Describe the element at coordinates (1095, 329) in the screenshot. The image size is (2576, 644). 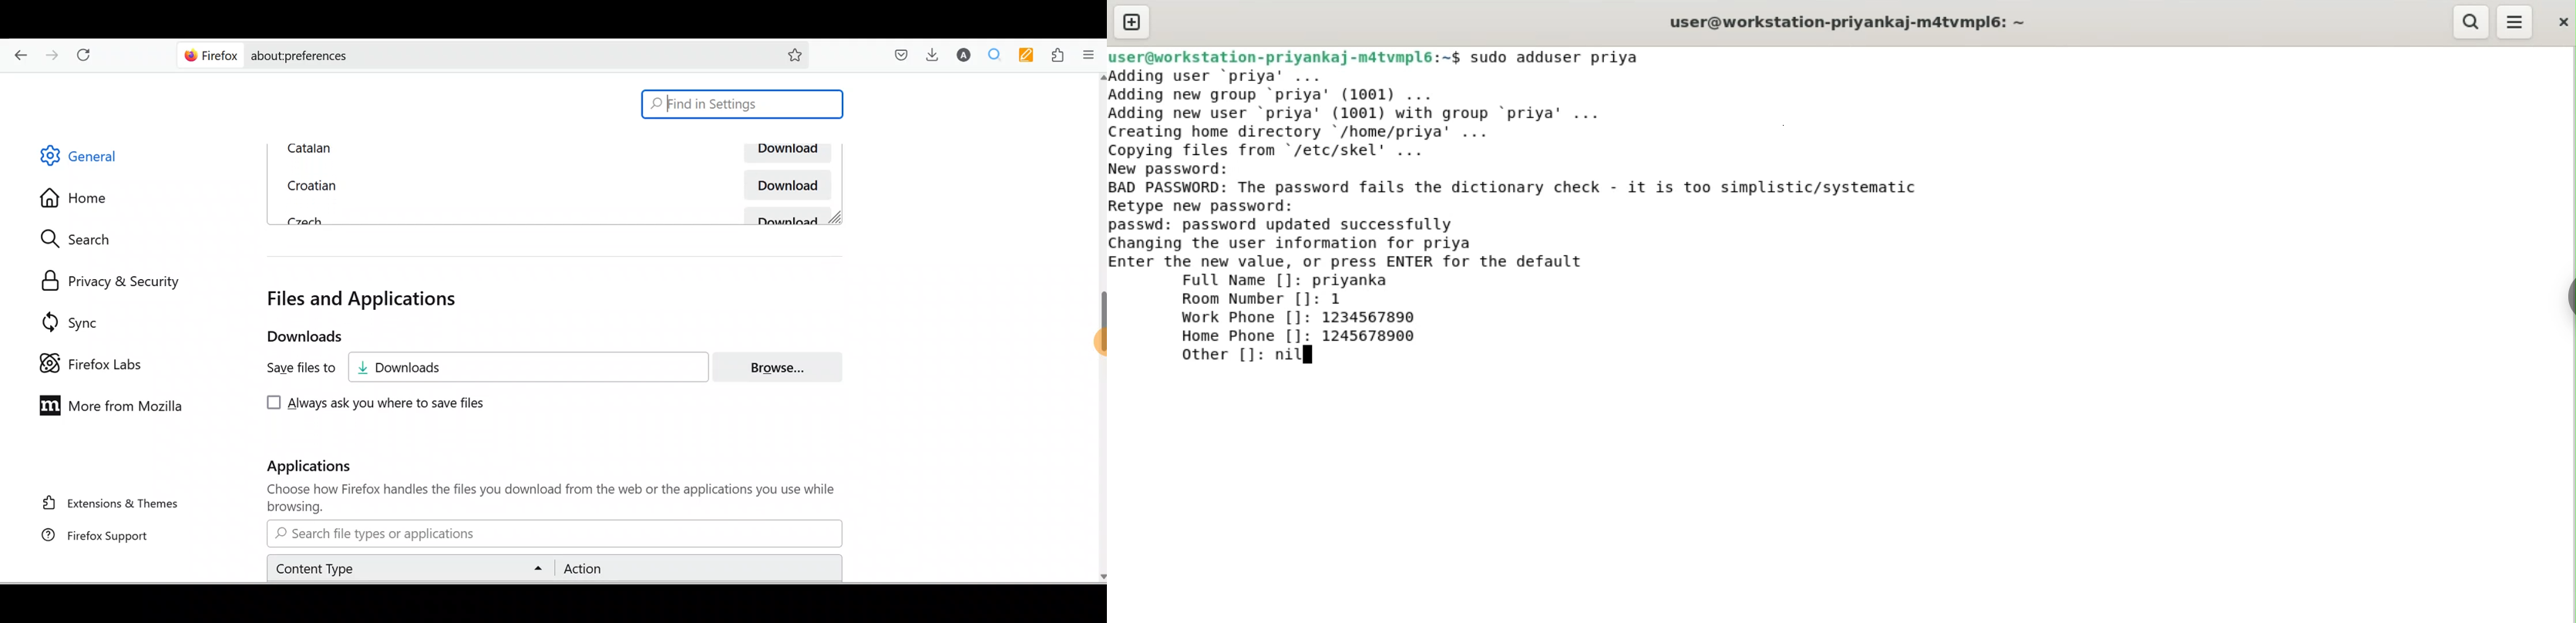
I see `Mouse up - scroll bar` at that location.